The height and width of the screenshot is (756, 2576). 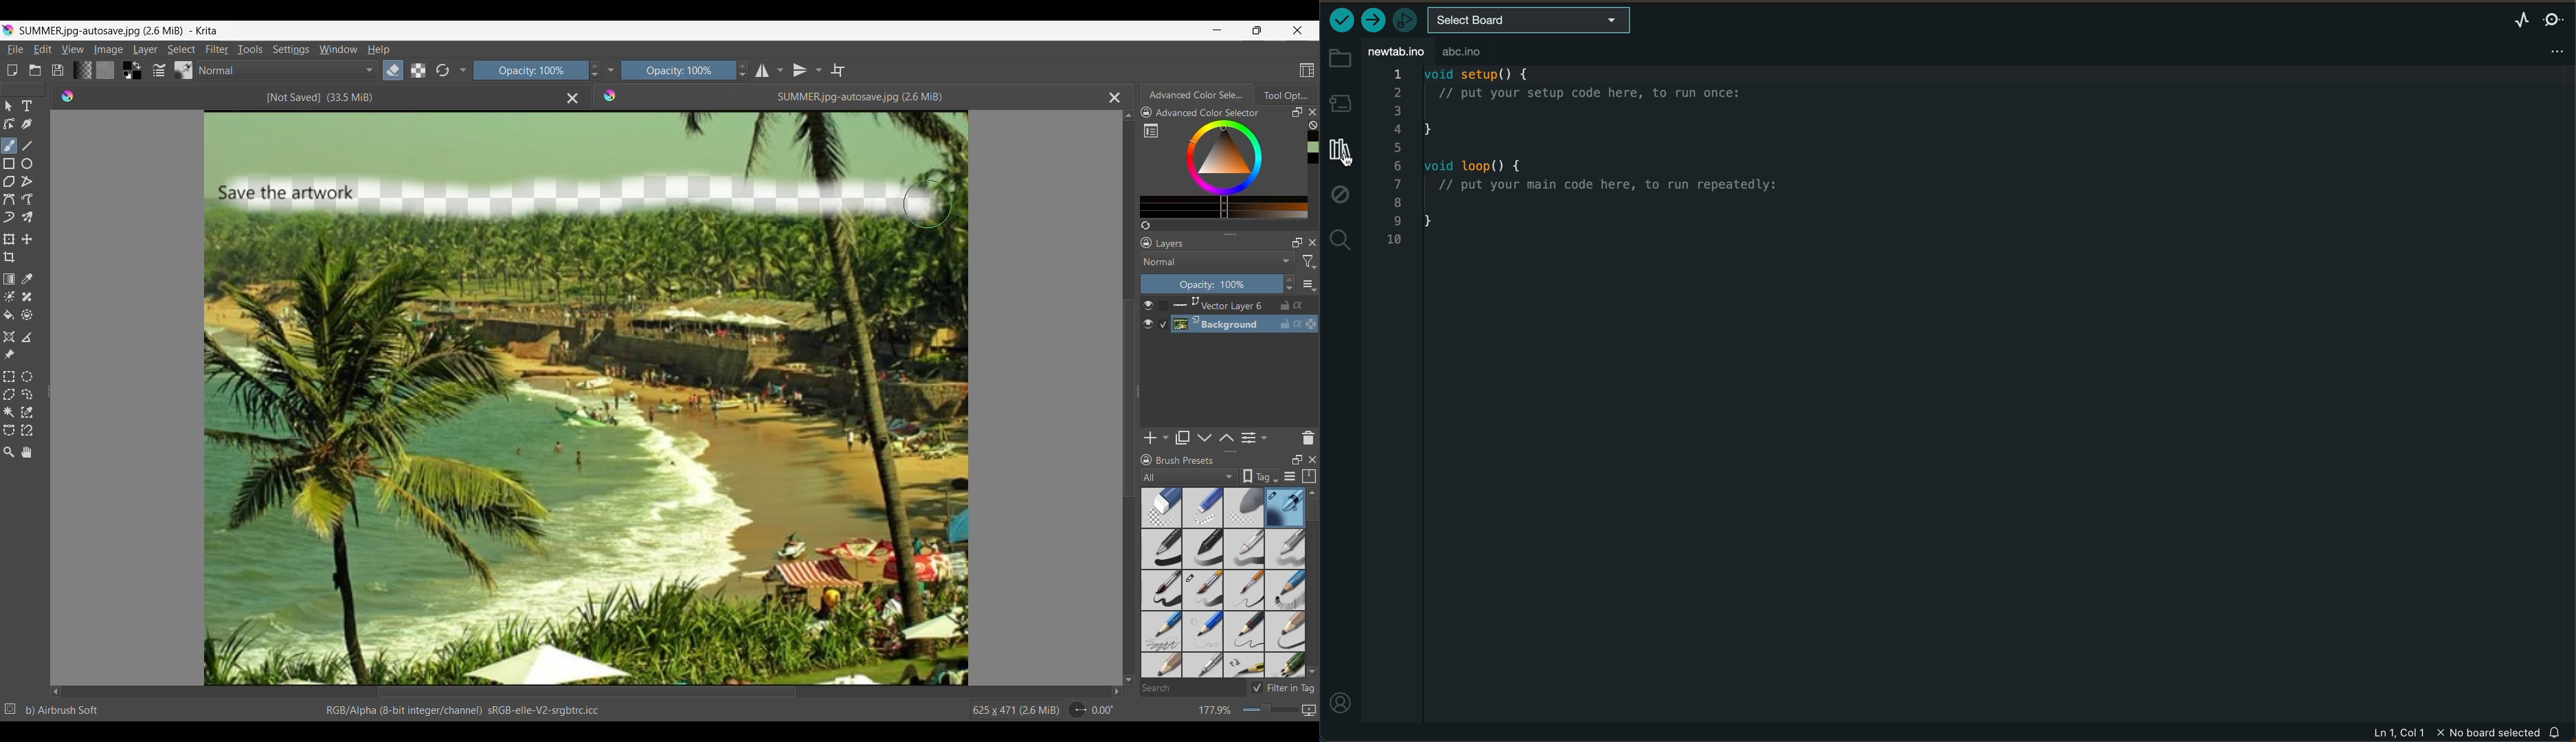 What do you see at coordinates (9, 217) in the screenshot?
I see `Dynamic brush tool` at bounding box center [9, 217].